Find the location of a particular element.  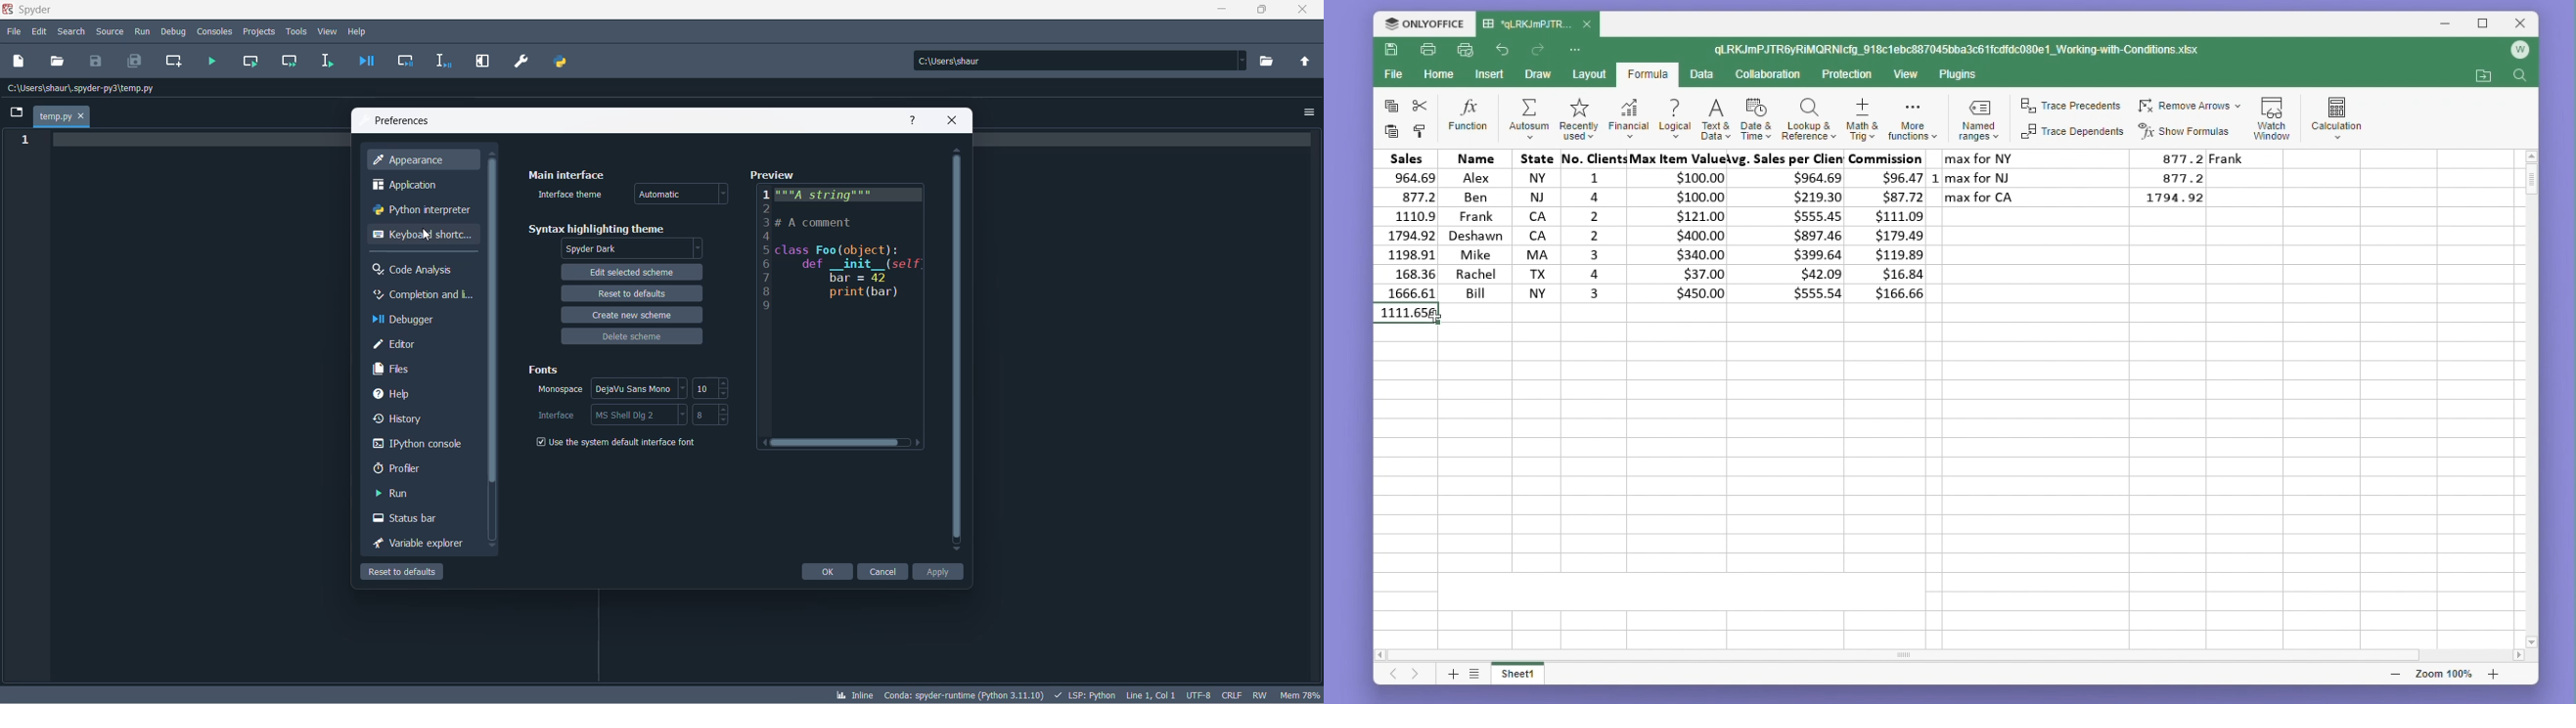

inline is located at coordinates (854, 696).